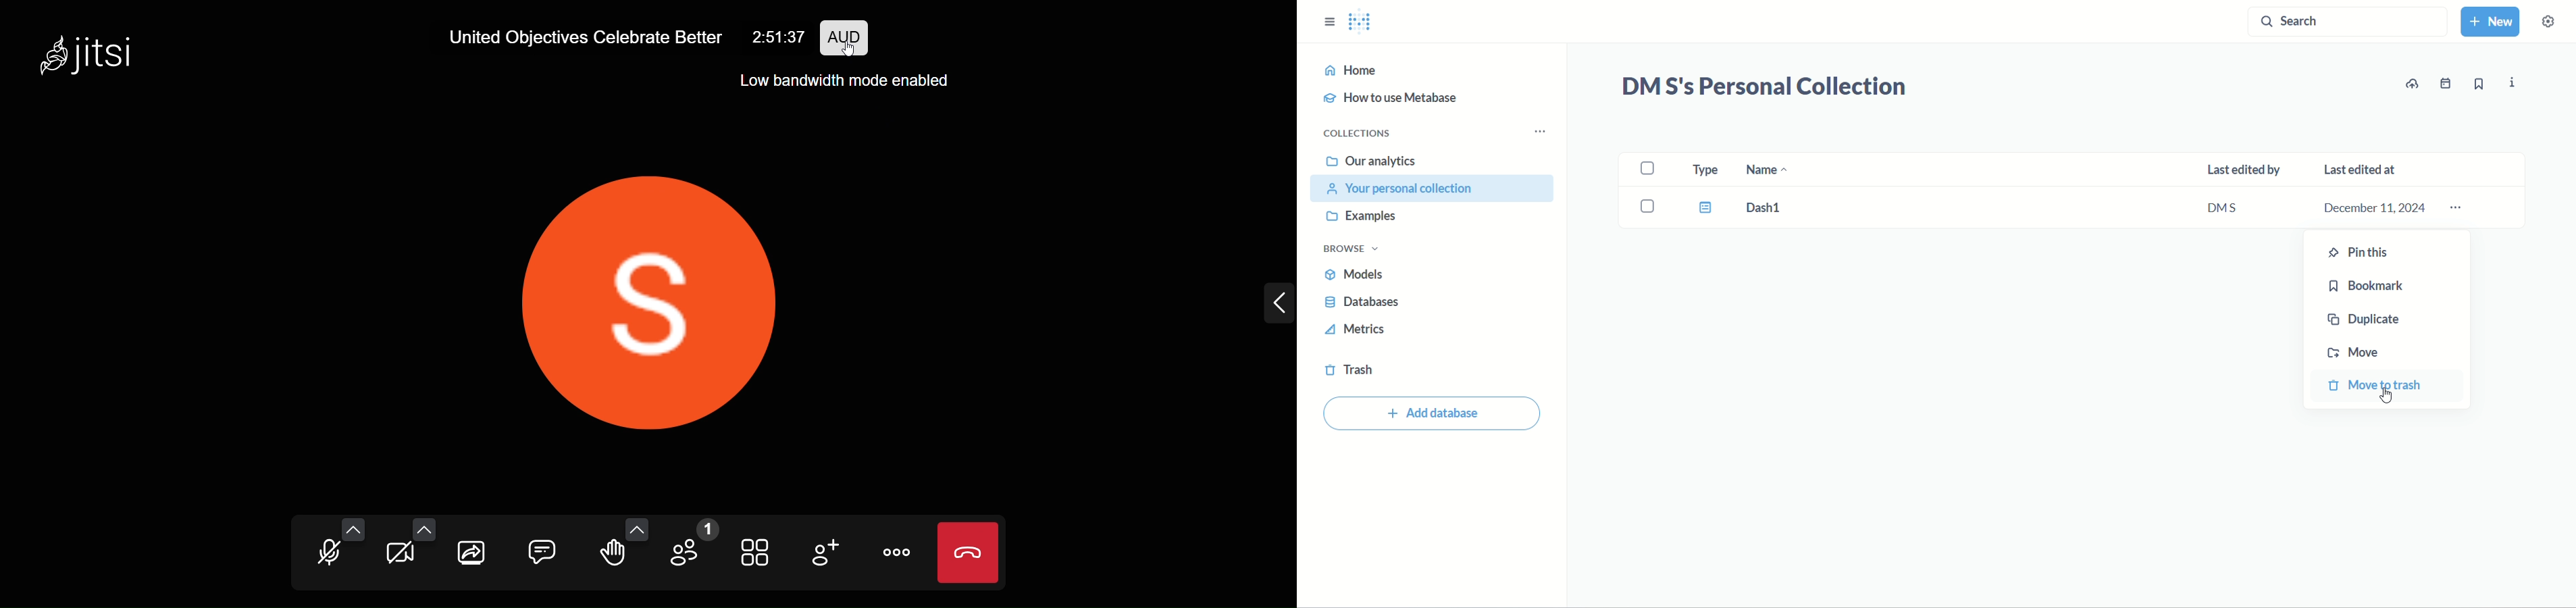  I want to click on dashboard icon, so click(1703, 207).